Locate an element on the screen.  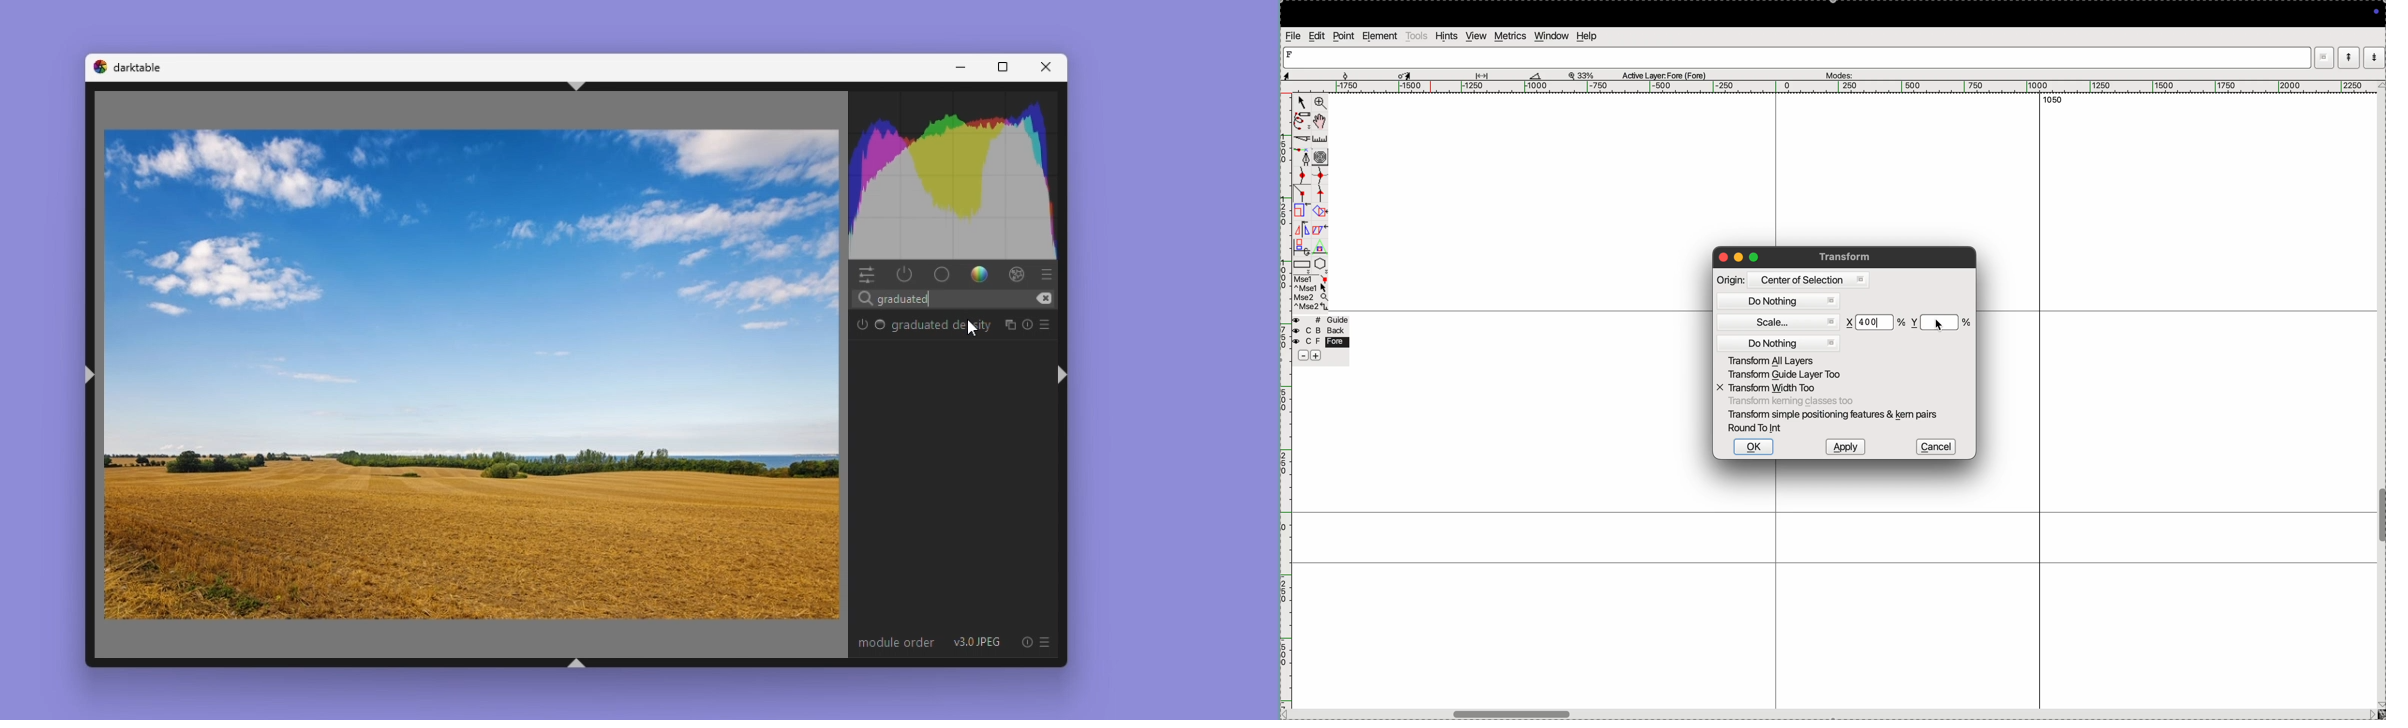
cursor is located at coordinates (1300, 103).